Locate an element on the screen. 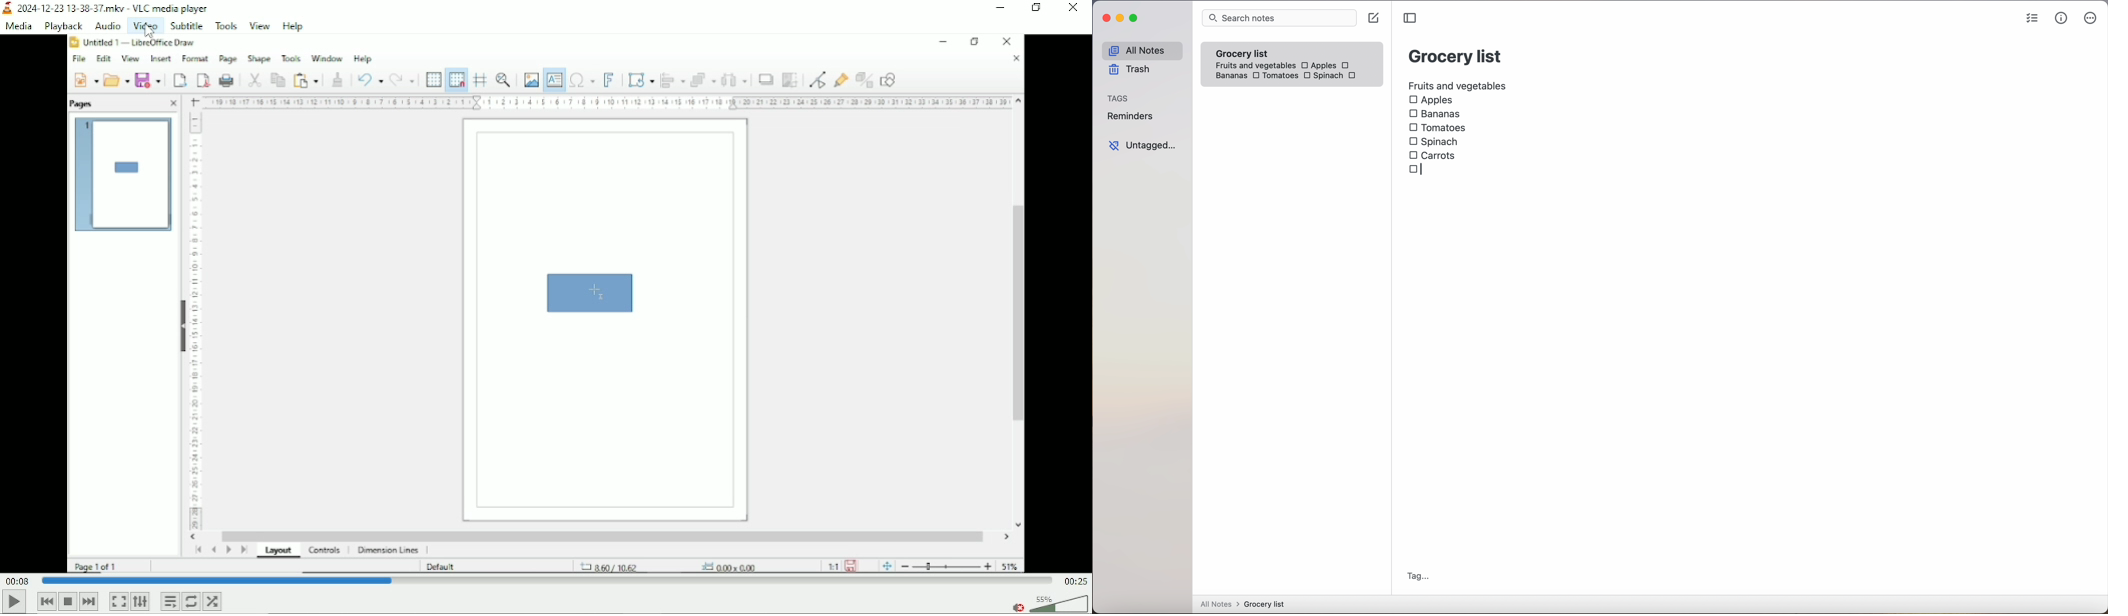 The width and height of the screenshot is (2128, 616). maximize Simplenote is located at coordinates (1136, 19).